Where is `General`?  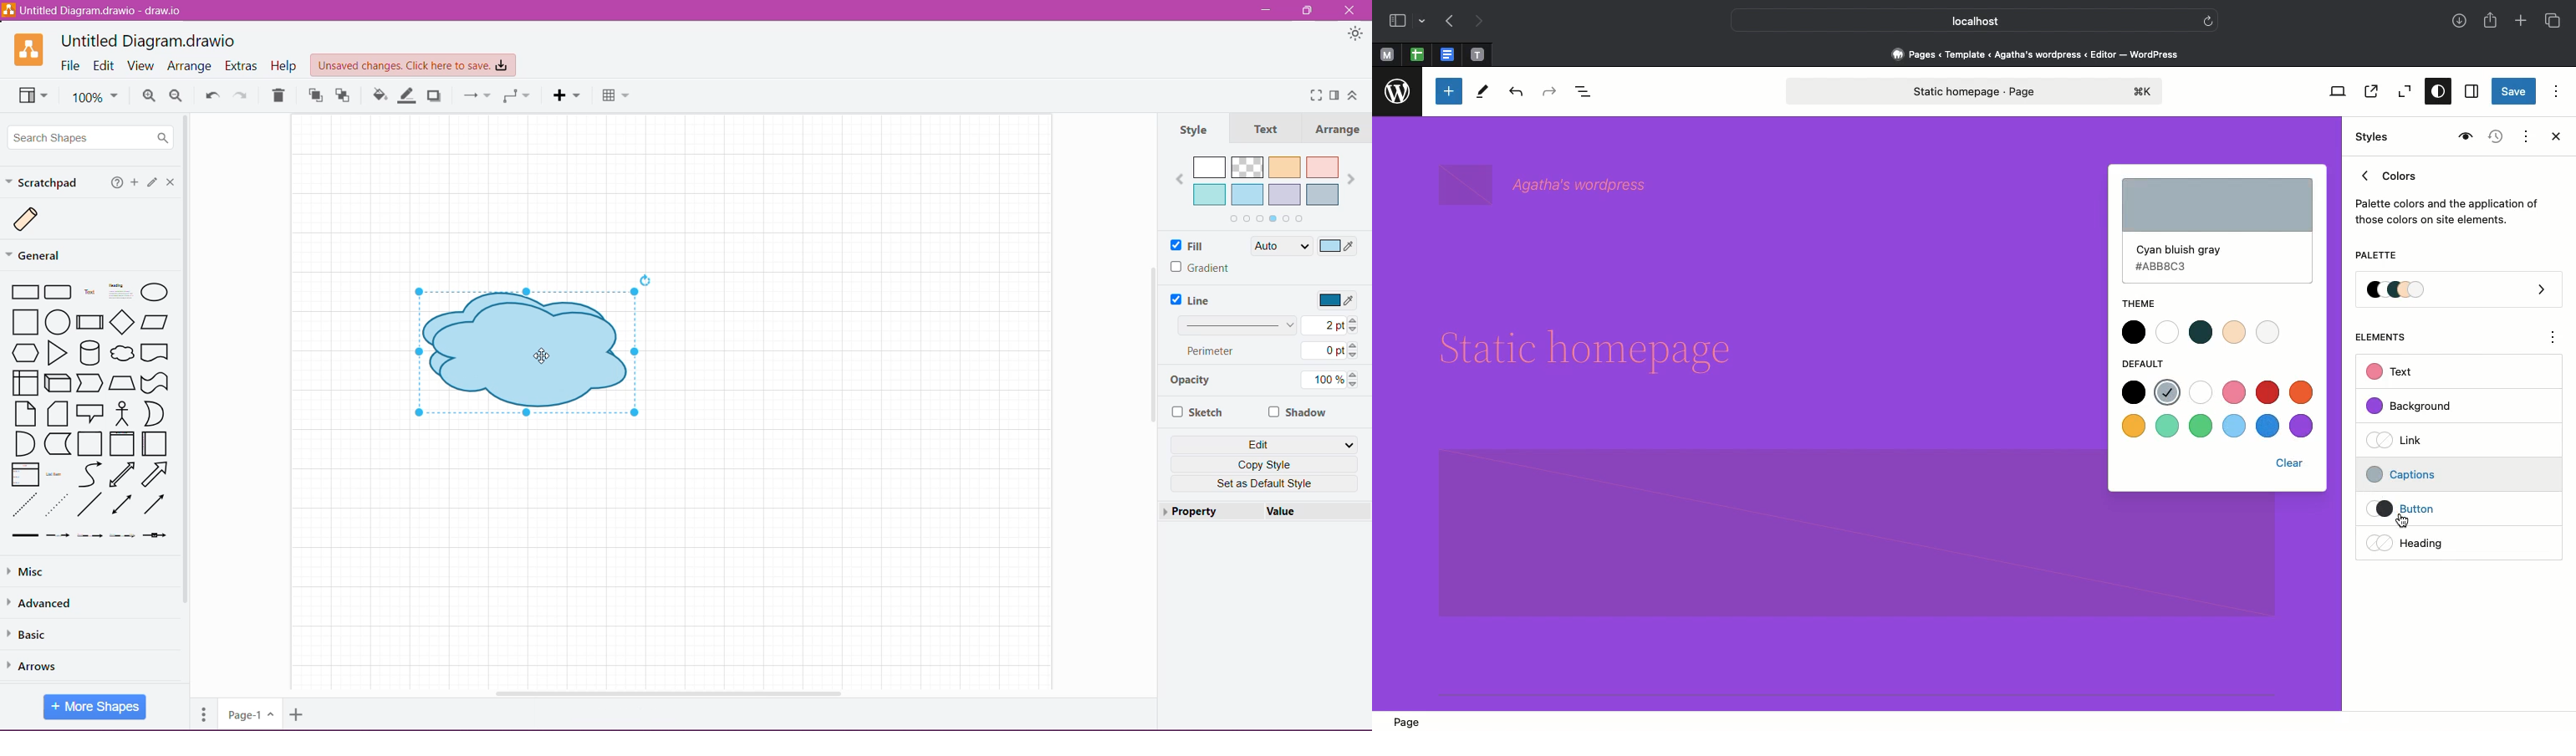
General is located at coordinates (41, 255).